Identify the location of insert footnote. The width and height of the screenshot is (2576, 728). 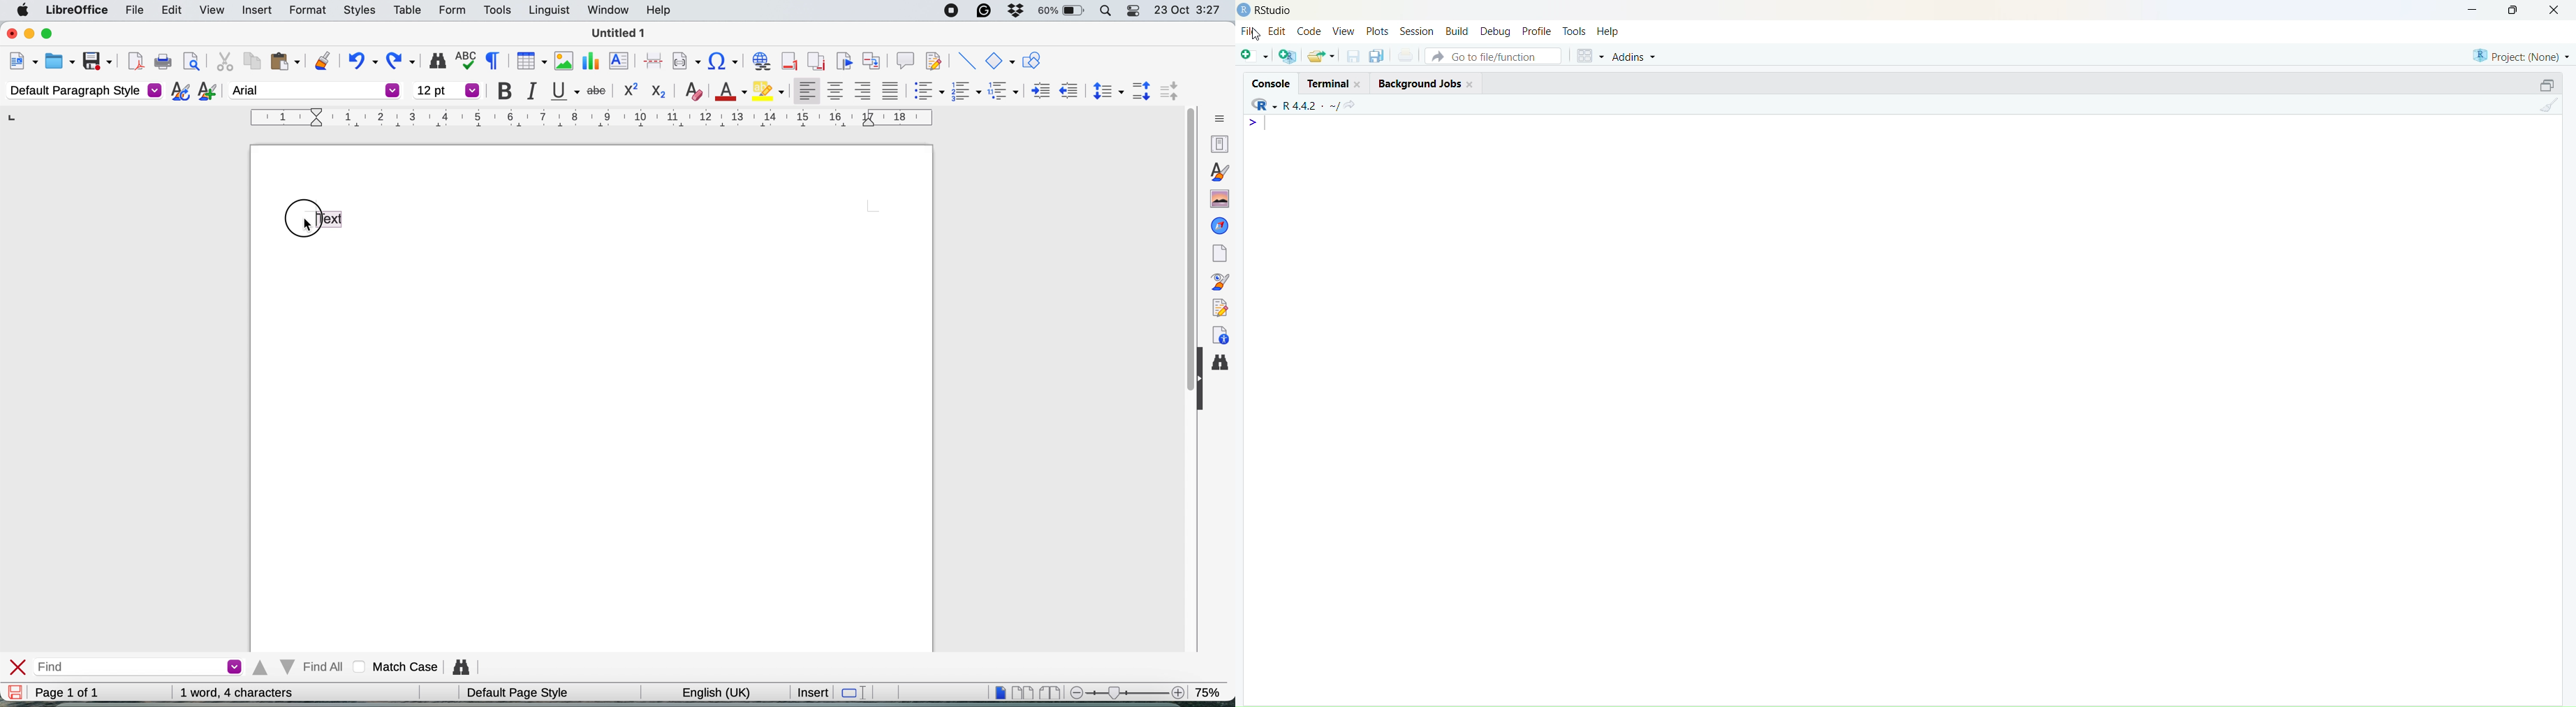
(788, 61).